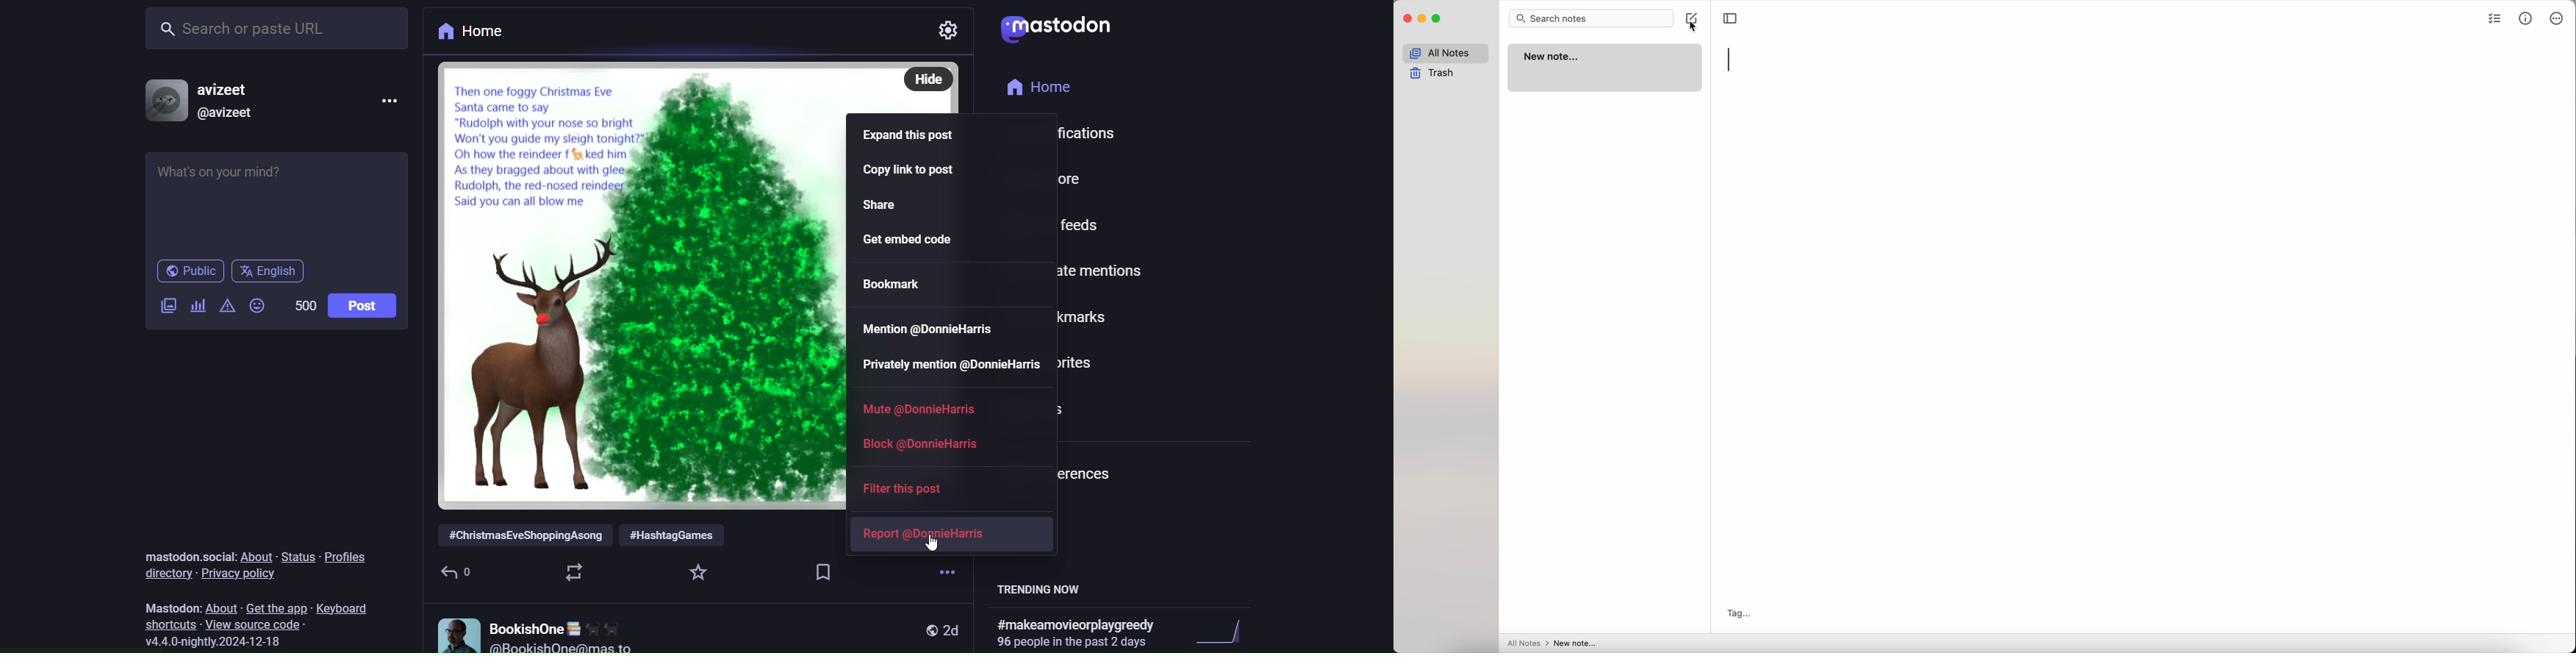 This screenshot has width=2576, height=672. I want to click on #makeamovieorplaygreedy
96 people in the past 2 days |, so click(1121, 633).